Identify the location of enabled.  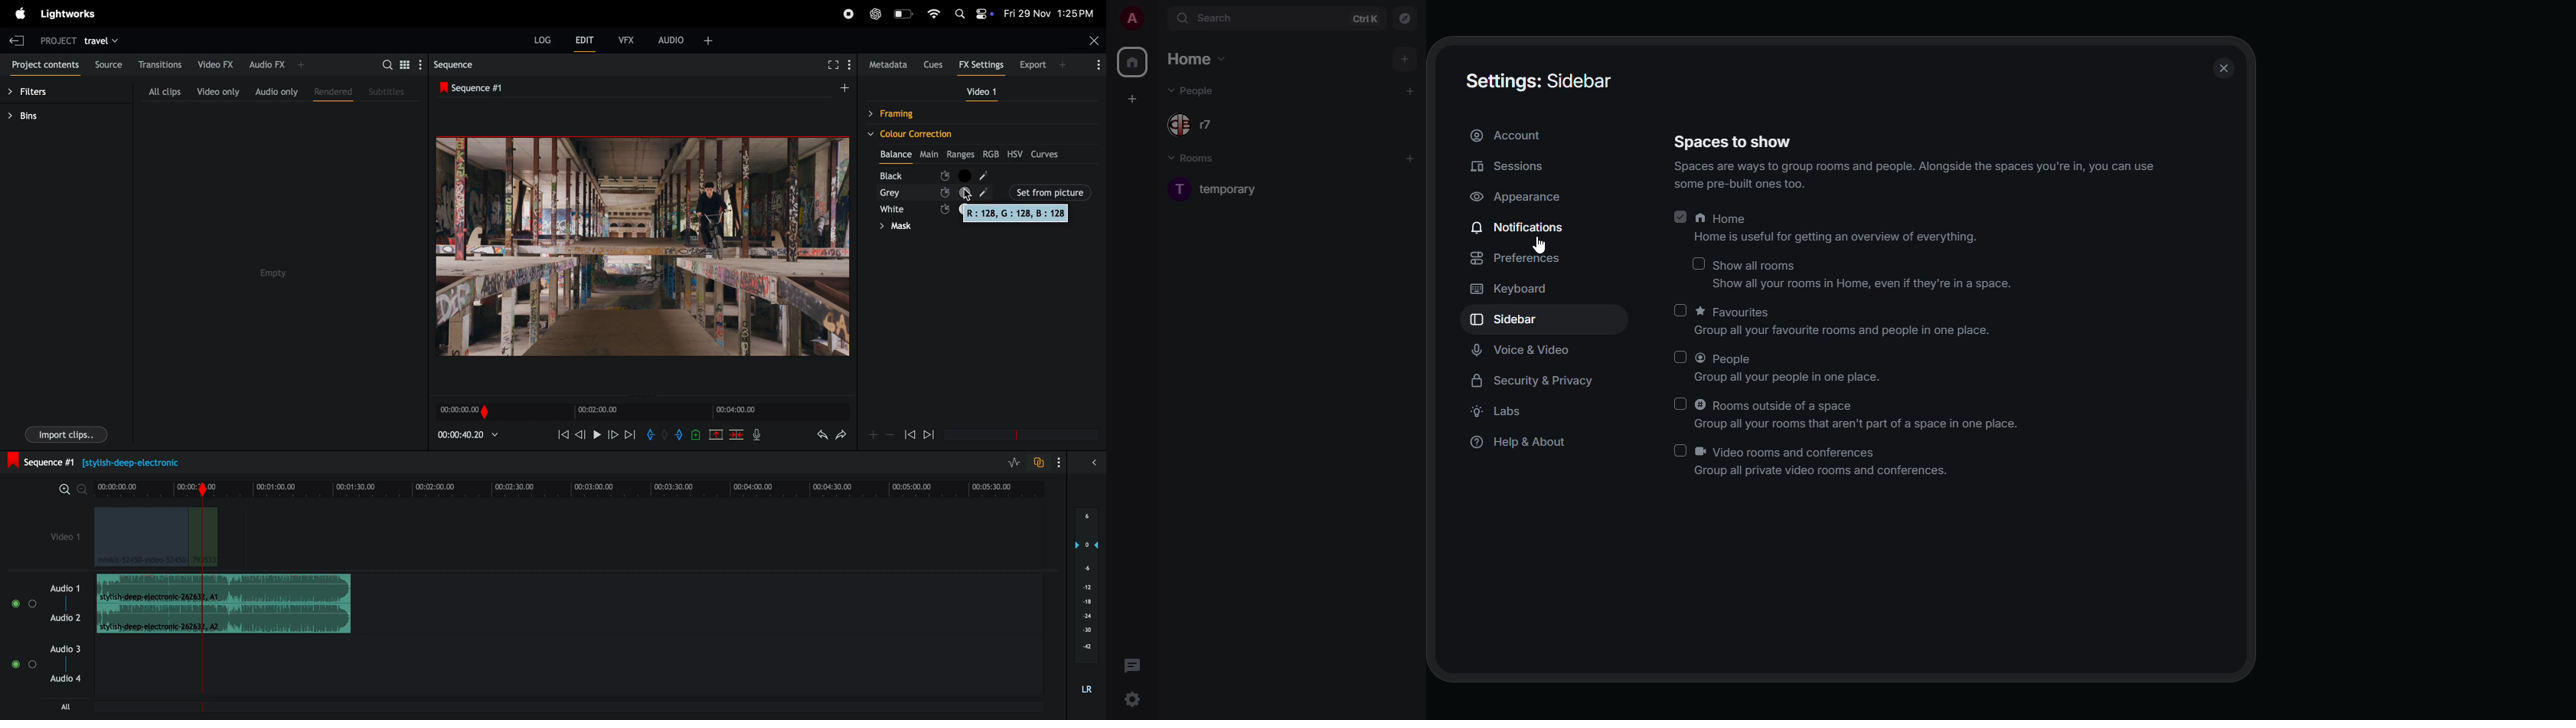
(1677, 216).